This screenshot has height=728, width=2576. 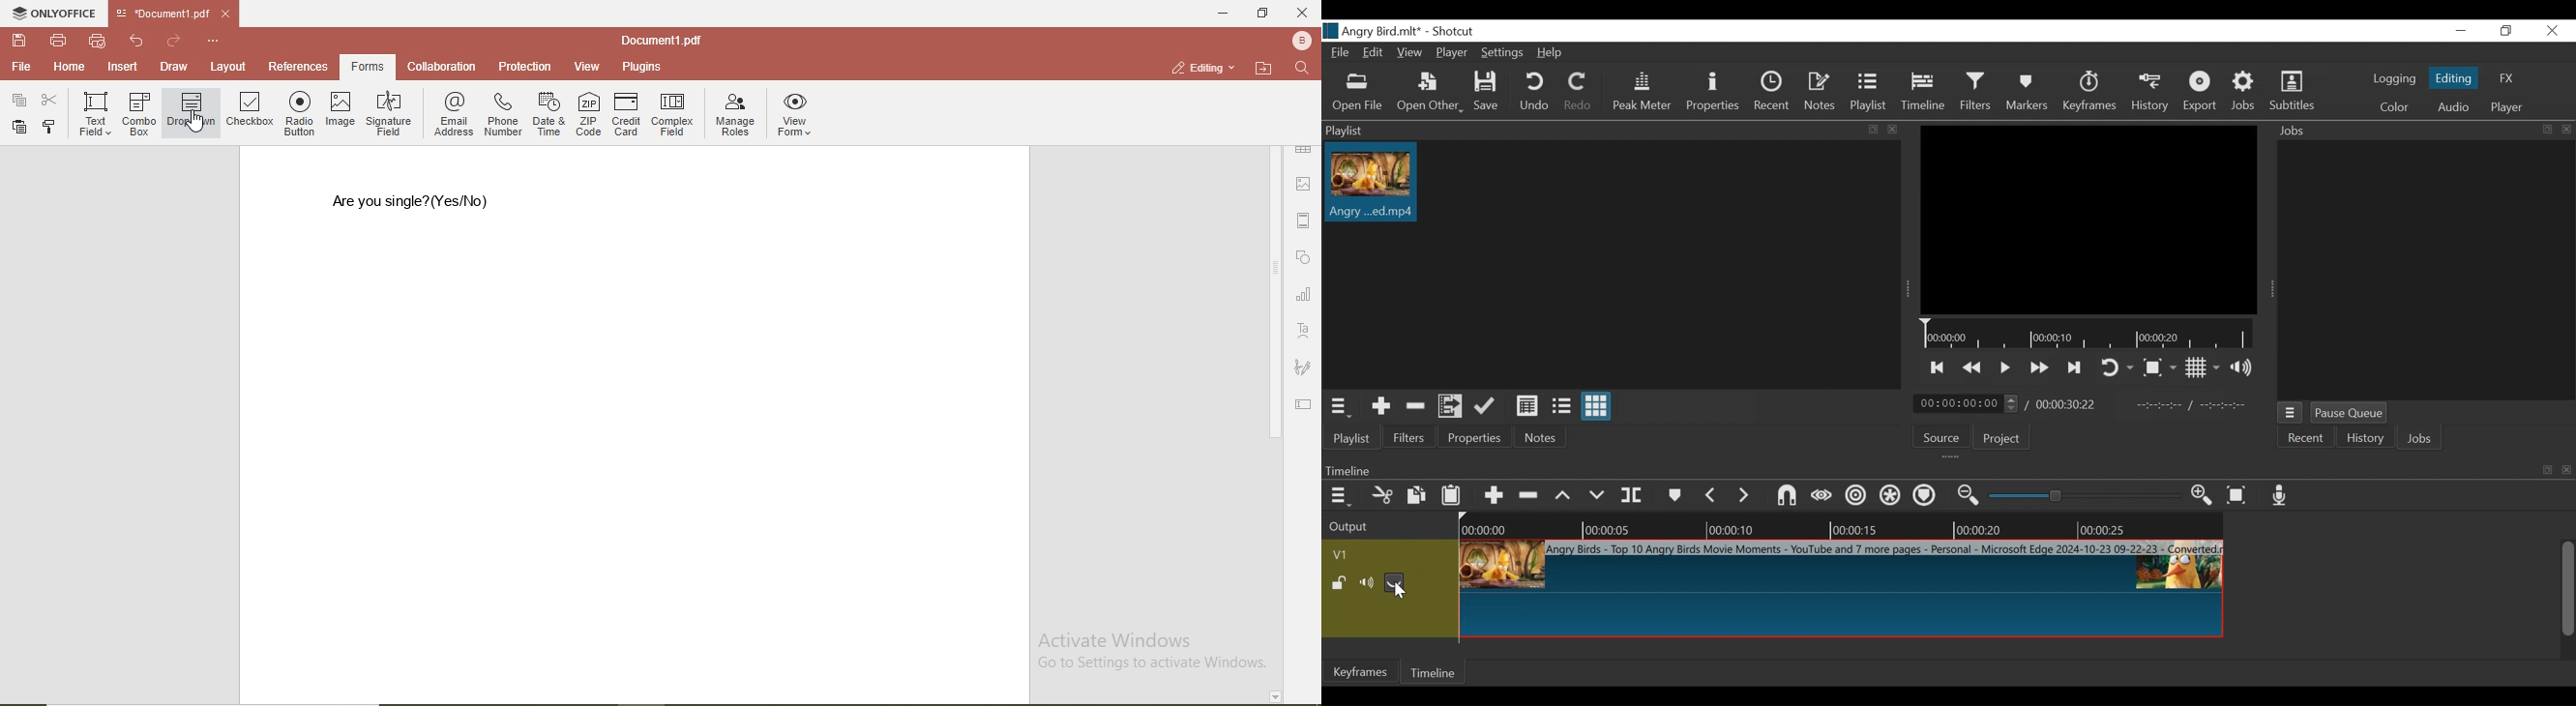 I want to click on lift, so click(x=1563, y=496).